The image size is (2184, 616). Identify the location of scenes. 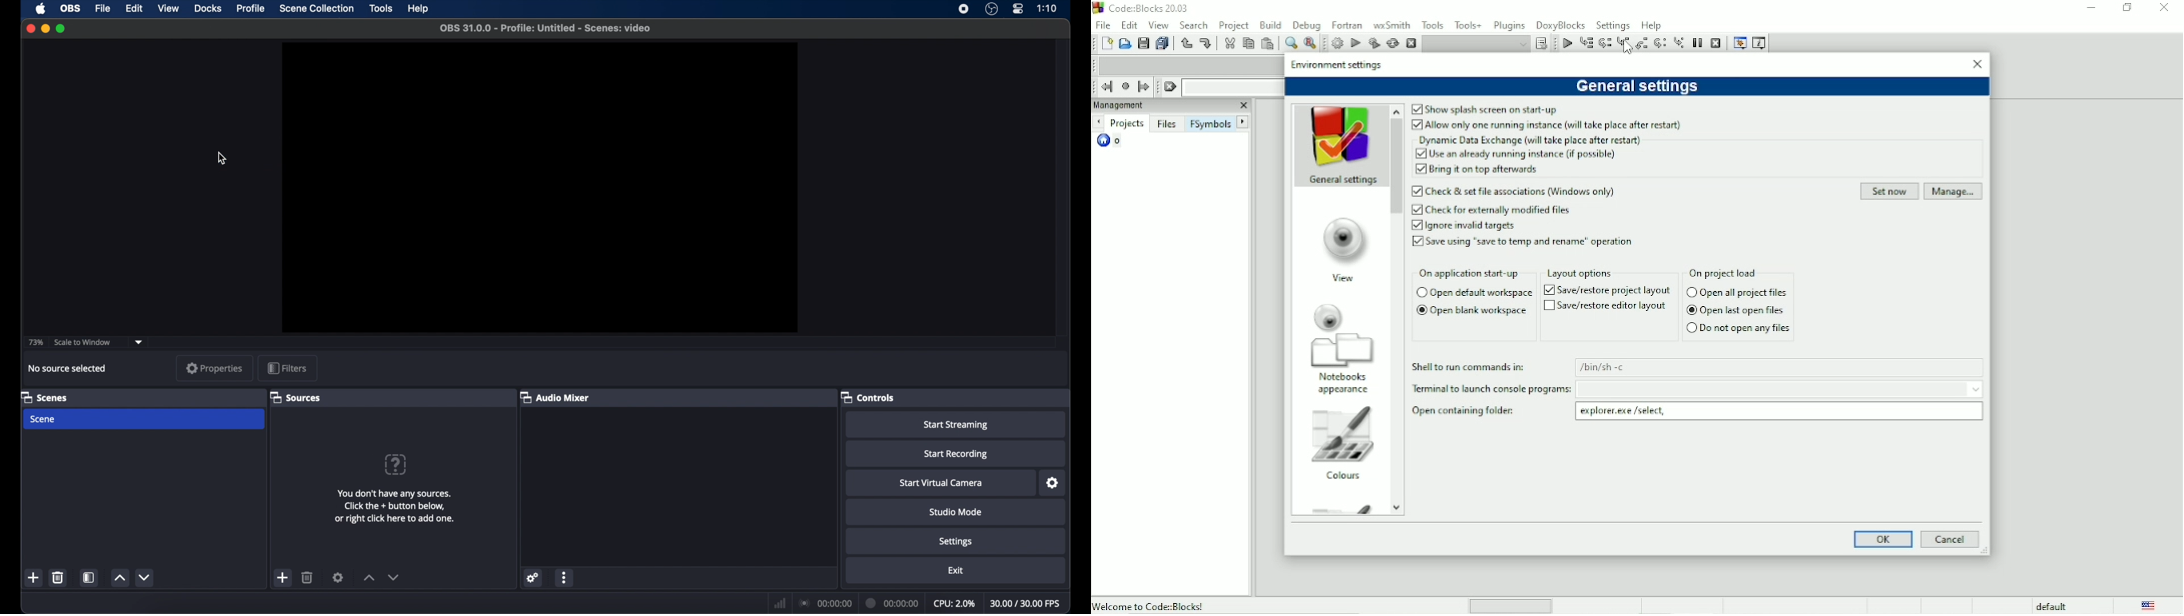
(44, 397).